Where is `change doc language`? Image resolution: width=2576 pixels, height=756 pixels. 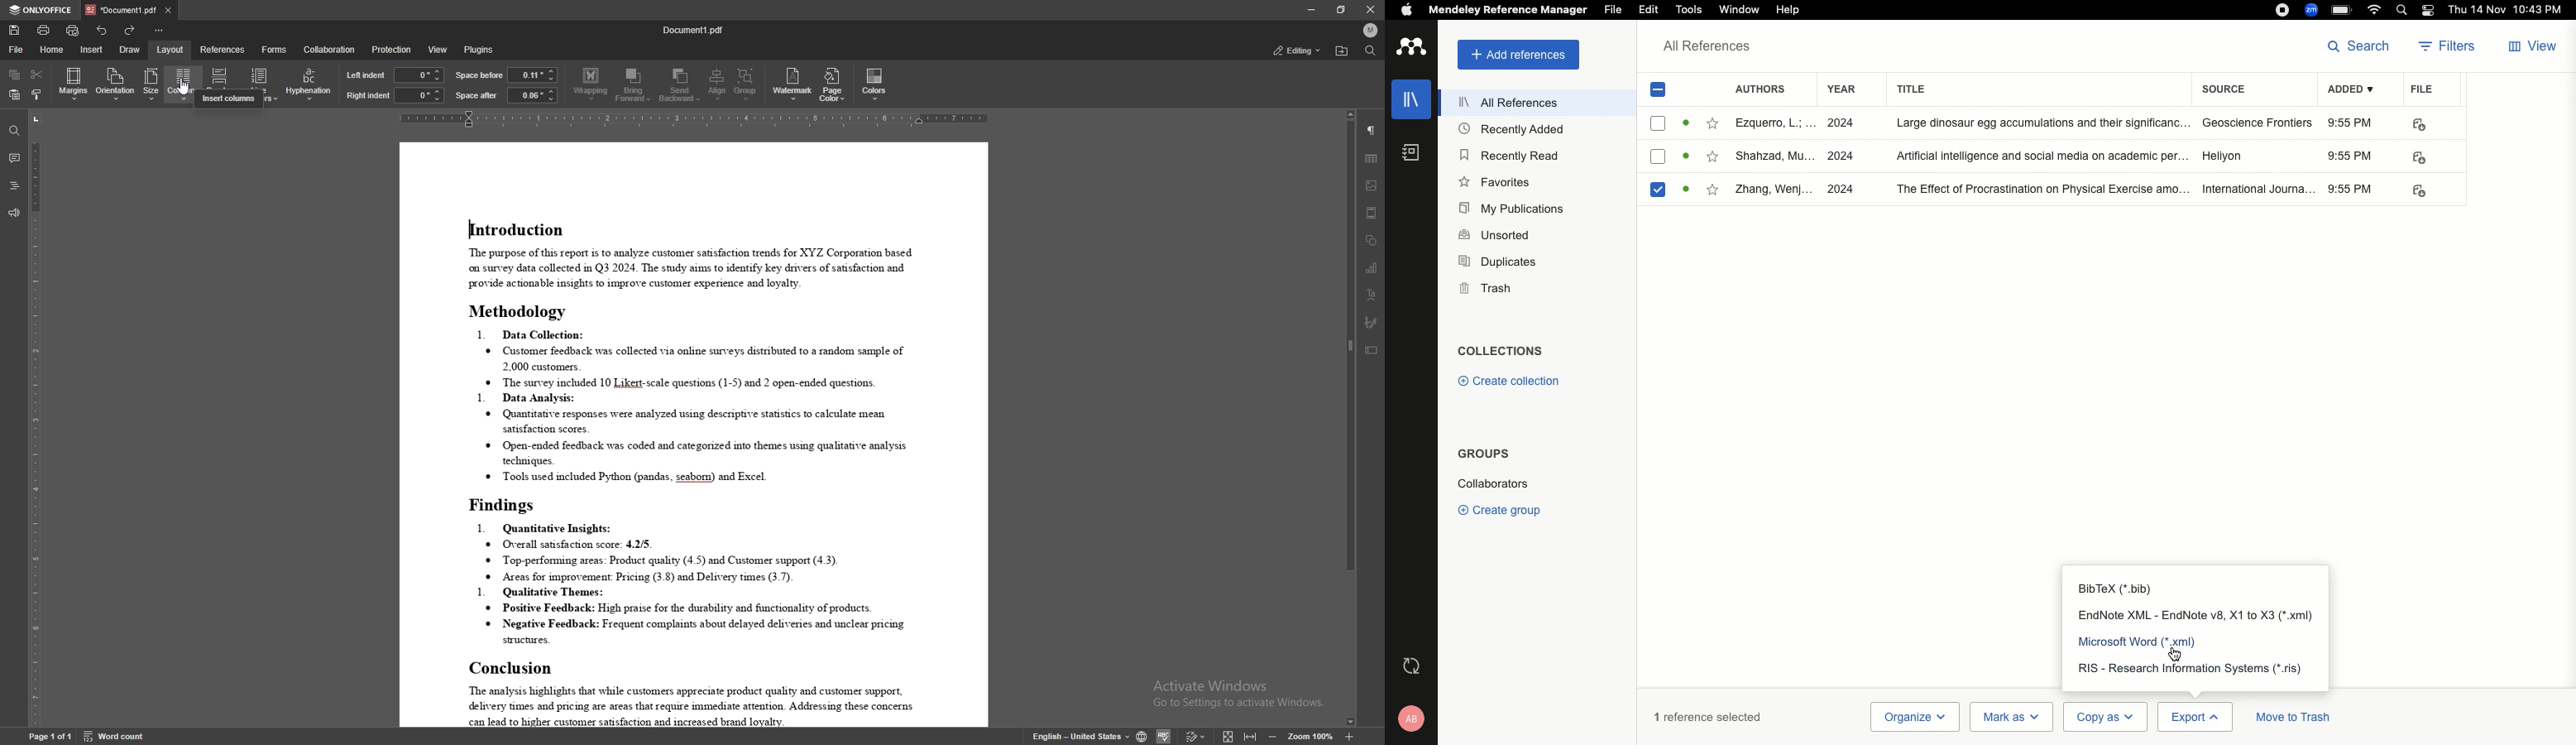 change doc language is located at coordinates (1141, 734).